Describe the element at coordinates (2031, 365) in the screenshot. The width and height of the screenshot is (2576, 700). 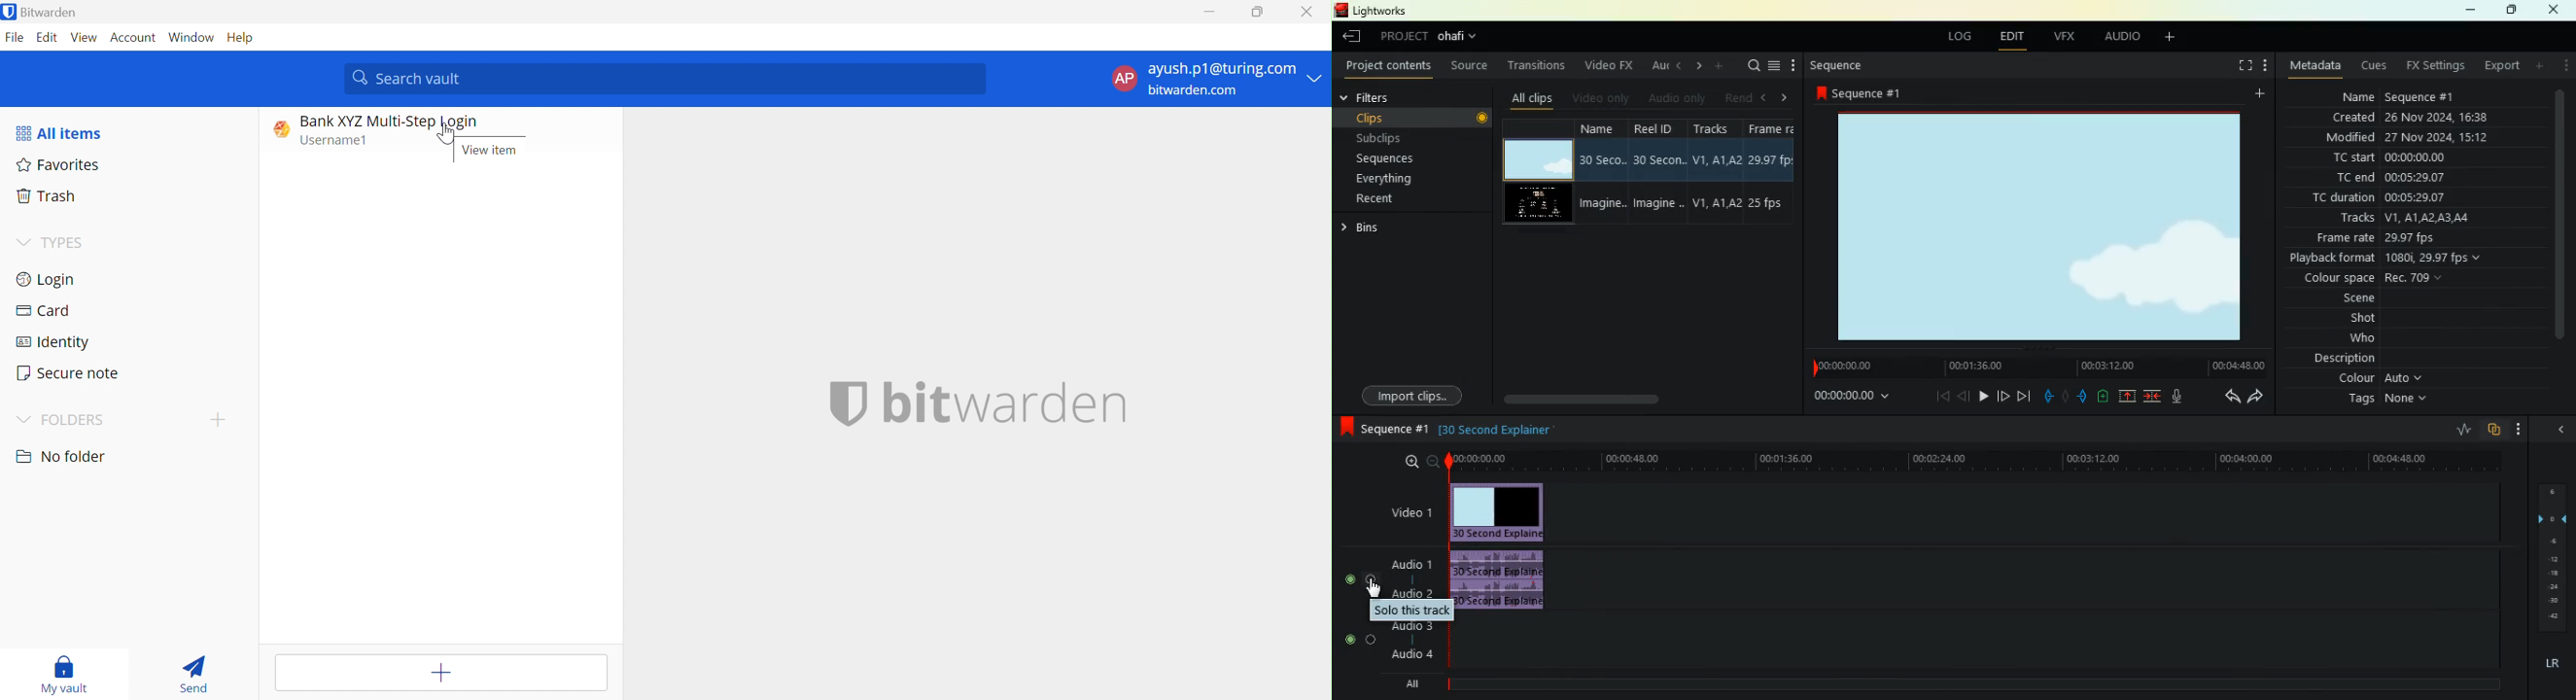
I see `timeline` at that location.